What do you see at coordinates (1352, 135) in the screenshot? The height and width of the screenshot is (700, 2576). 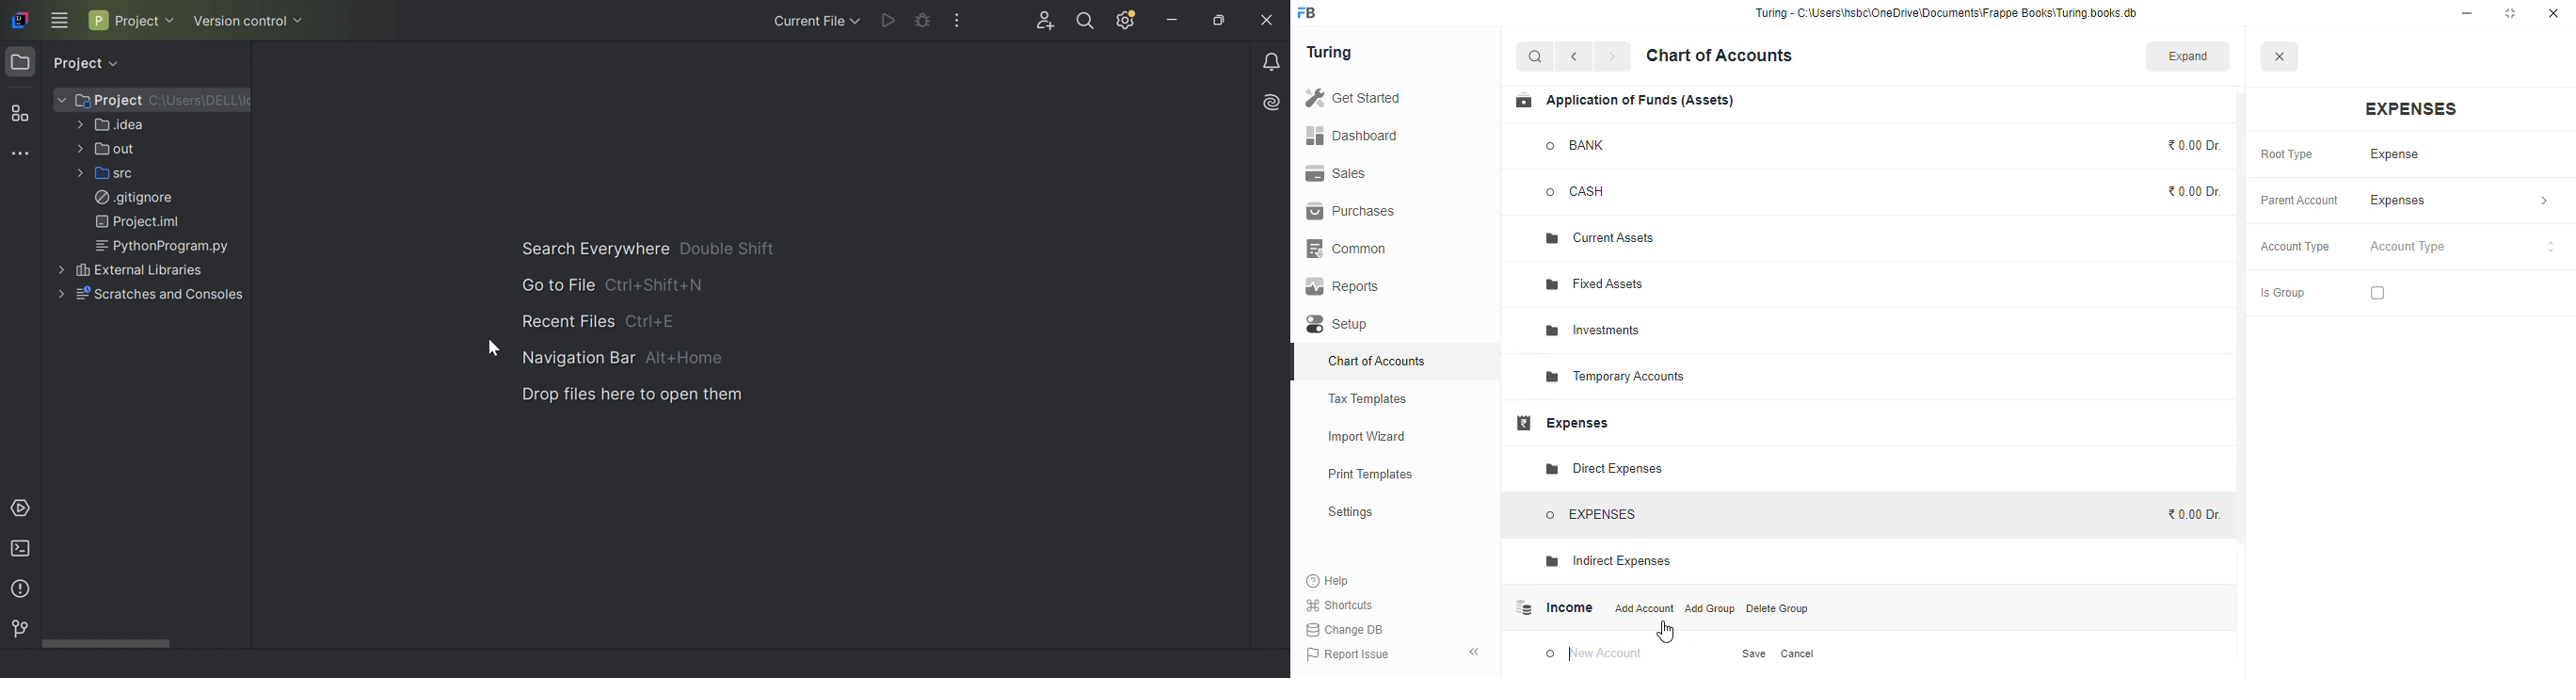 I see `dashboard` at bounding box center [1352, 135].